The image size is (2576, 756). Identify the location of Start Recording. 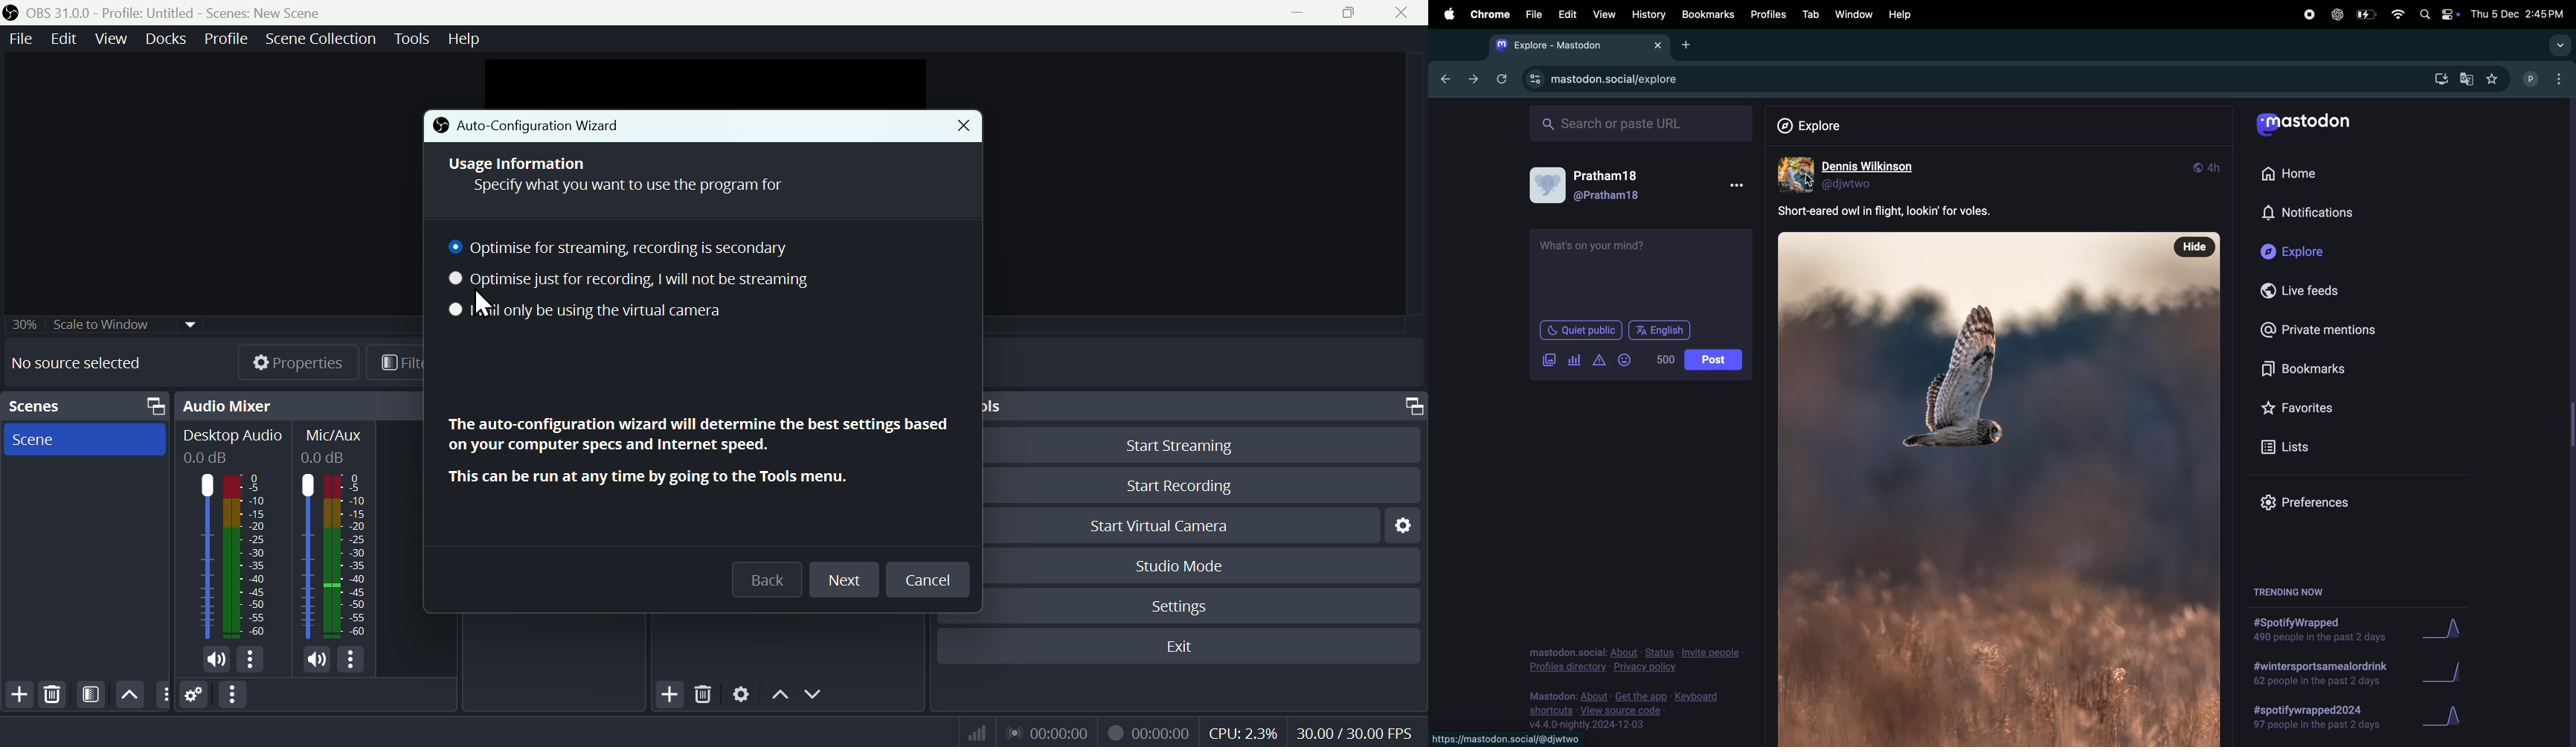
(1200, 486).